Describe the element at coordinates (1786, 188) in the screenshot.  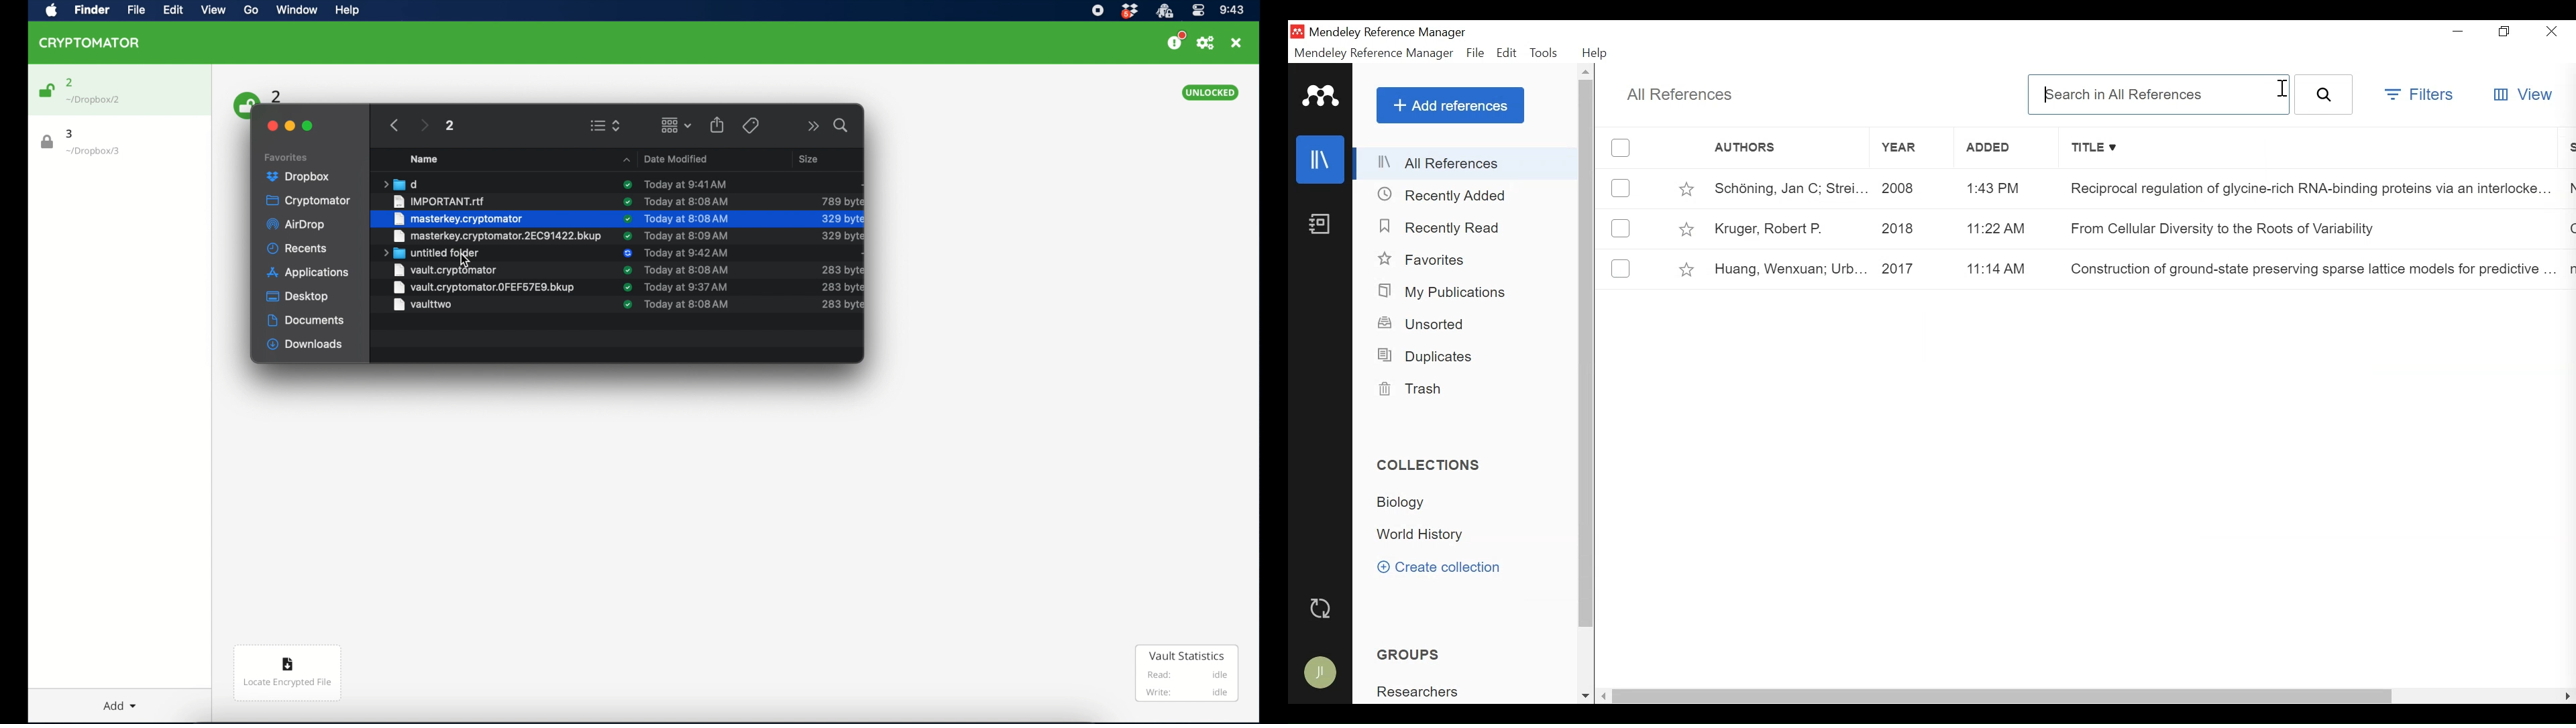
I see `Schoning, Jan C, Strel.` at that location.